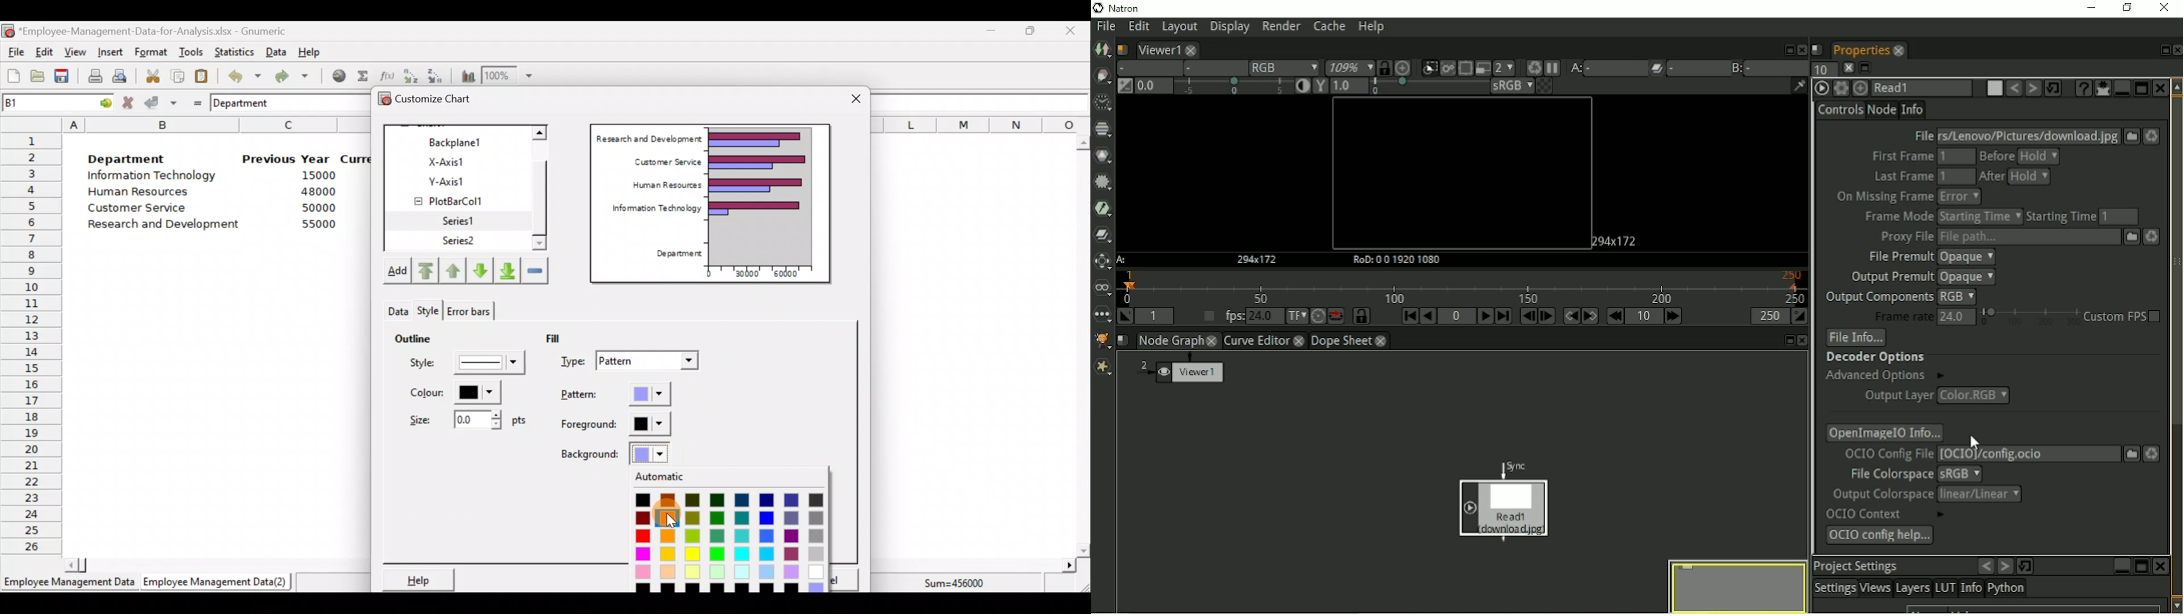 The height and width of the screenshot is (616, 2184). I want to click on Remove, so click(535, 269).